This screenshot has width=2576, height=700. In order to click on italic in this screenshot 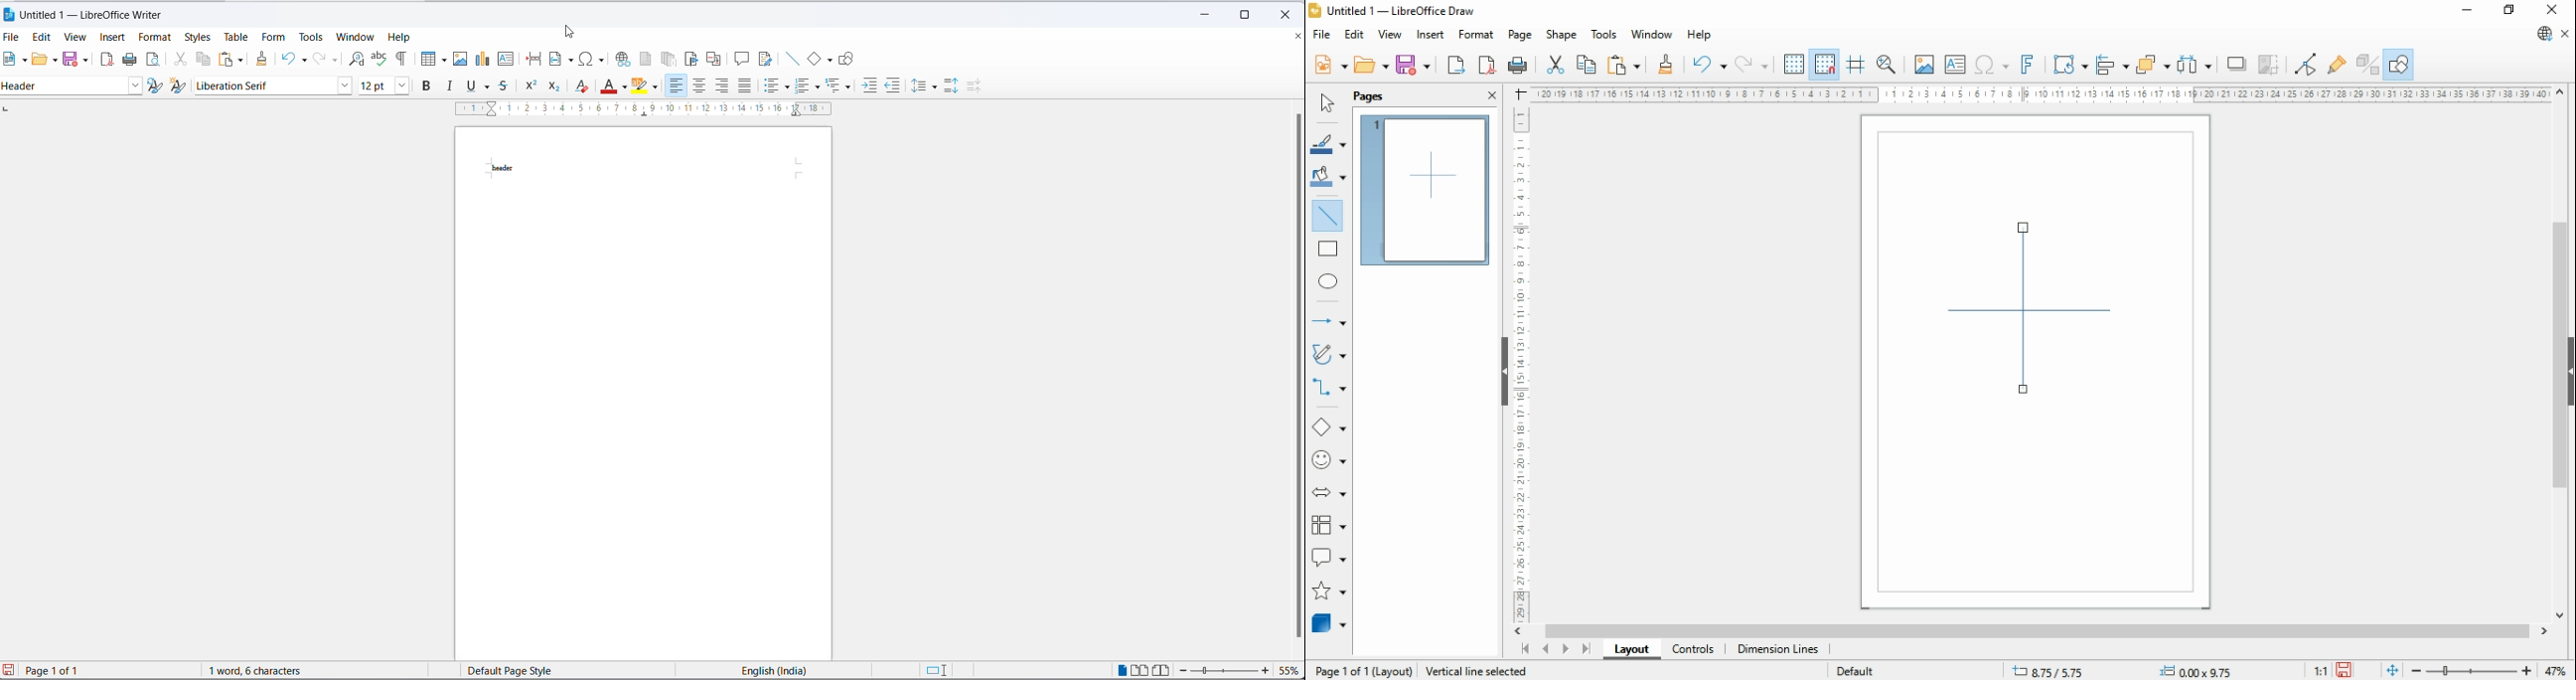, I will do `click(452, 86)`.